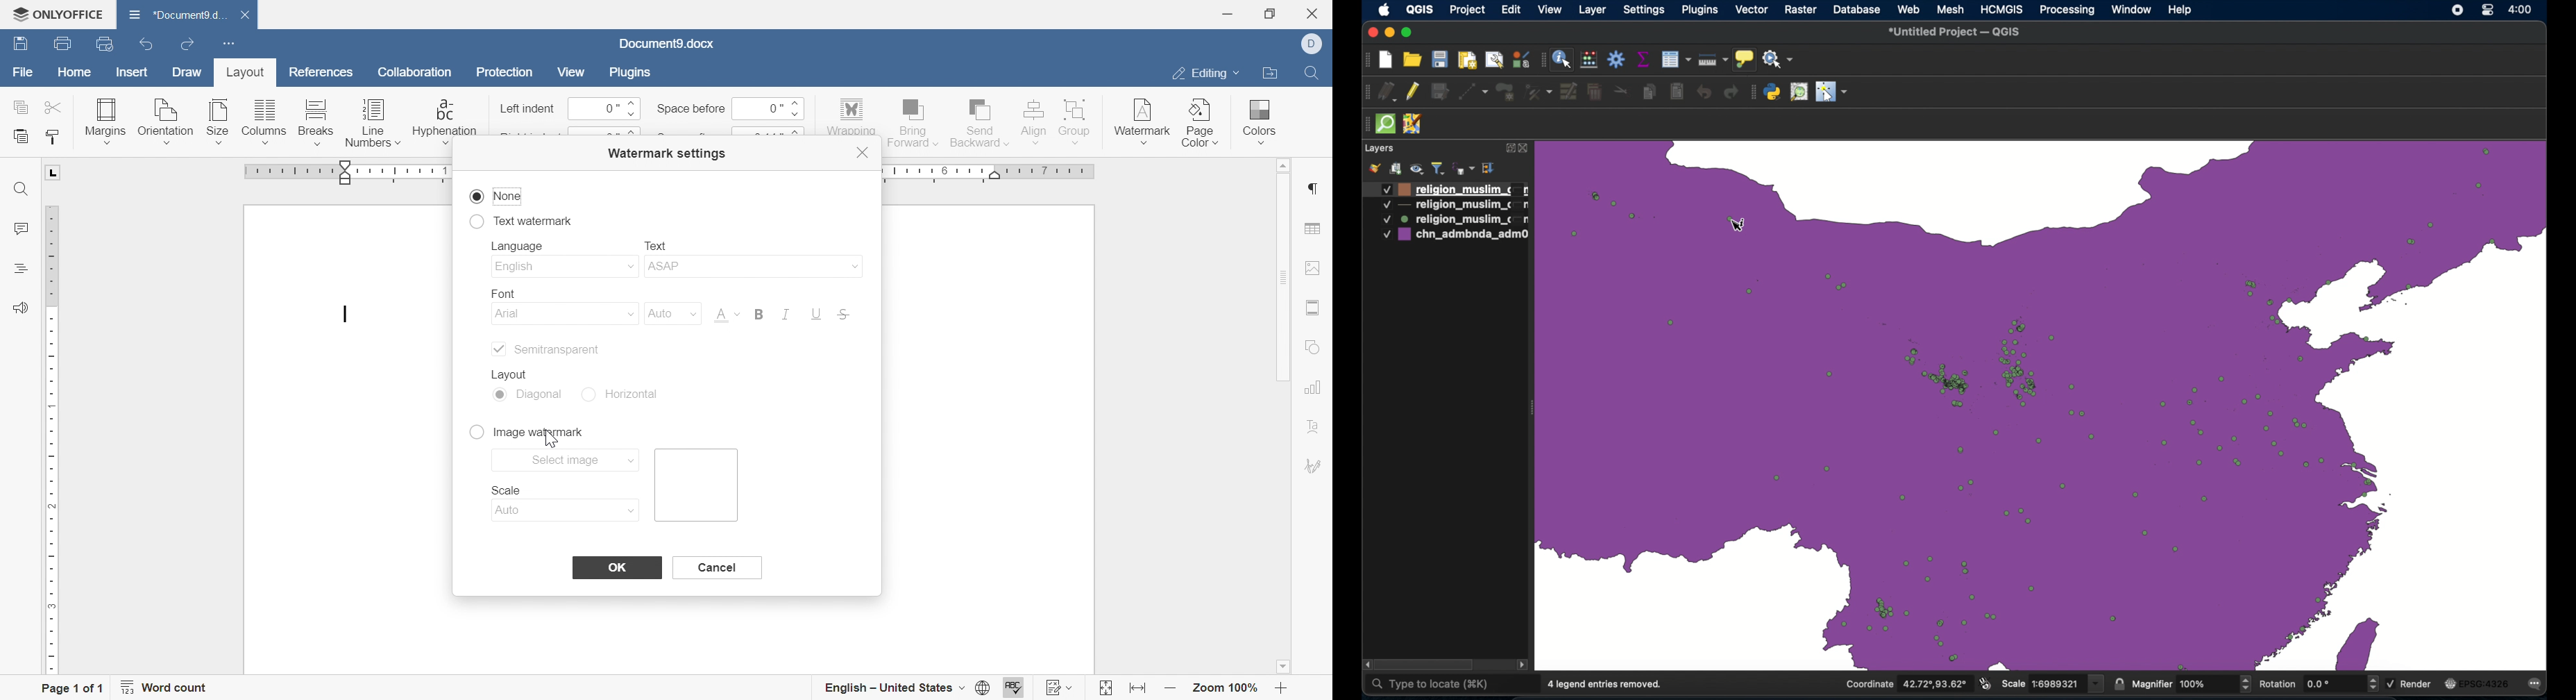 The height and width of the screenshot is (700, 2576). Describe the element at coordinates (1417, 167) in the screenshot. I see `manage map theme` at that location.